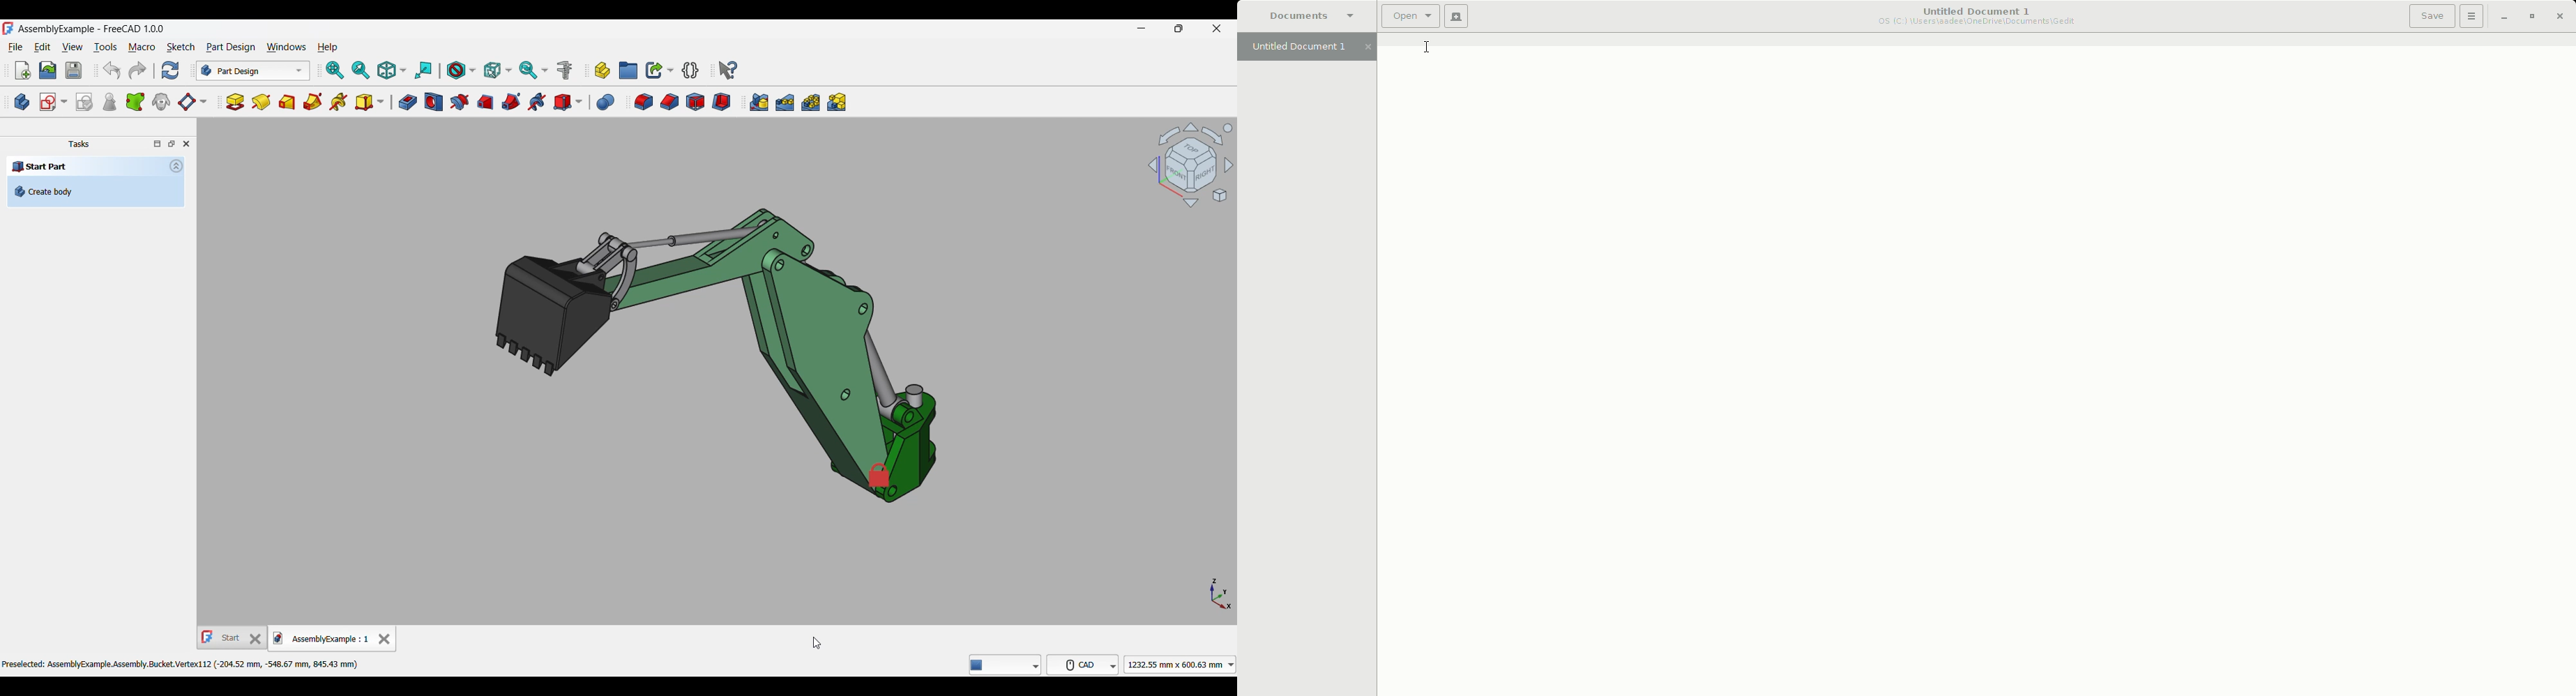 The width and height of the screenshot is (2576, 700). Describe the element at coordinates (162, 101) in the screenshot. I see `Create a clone` at that location.